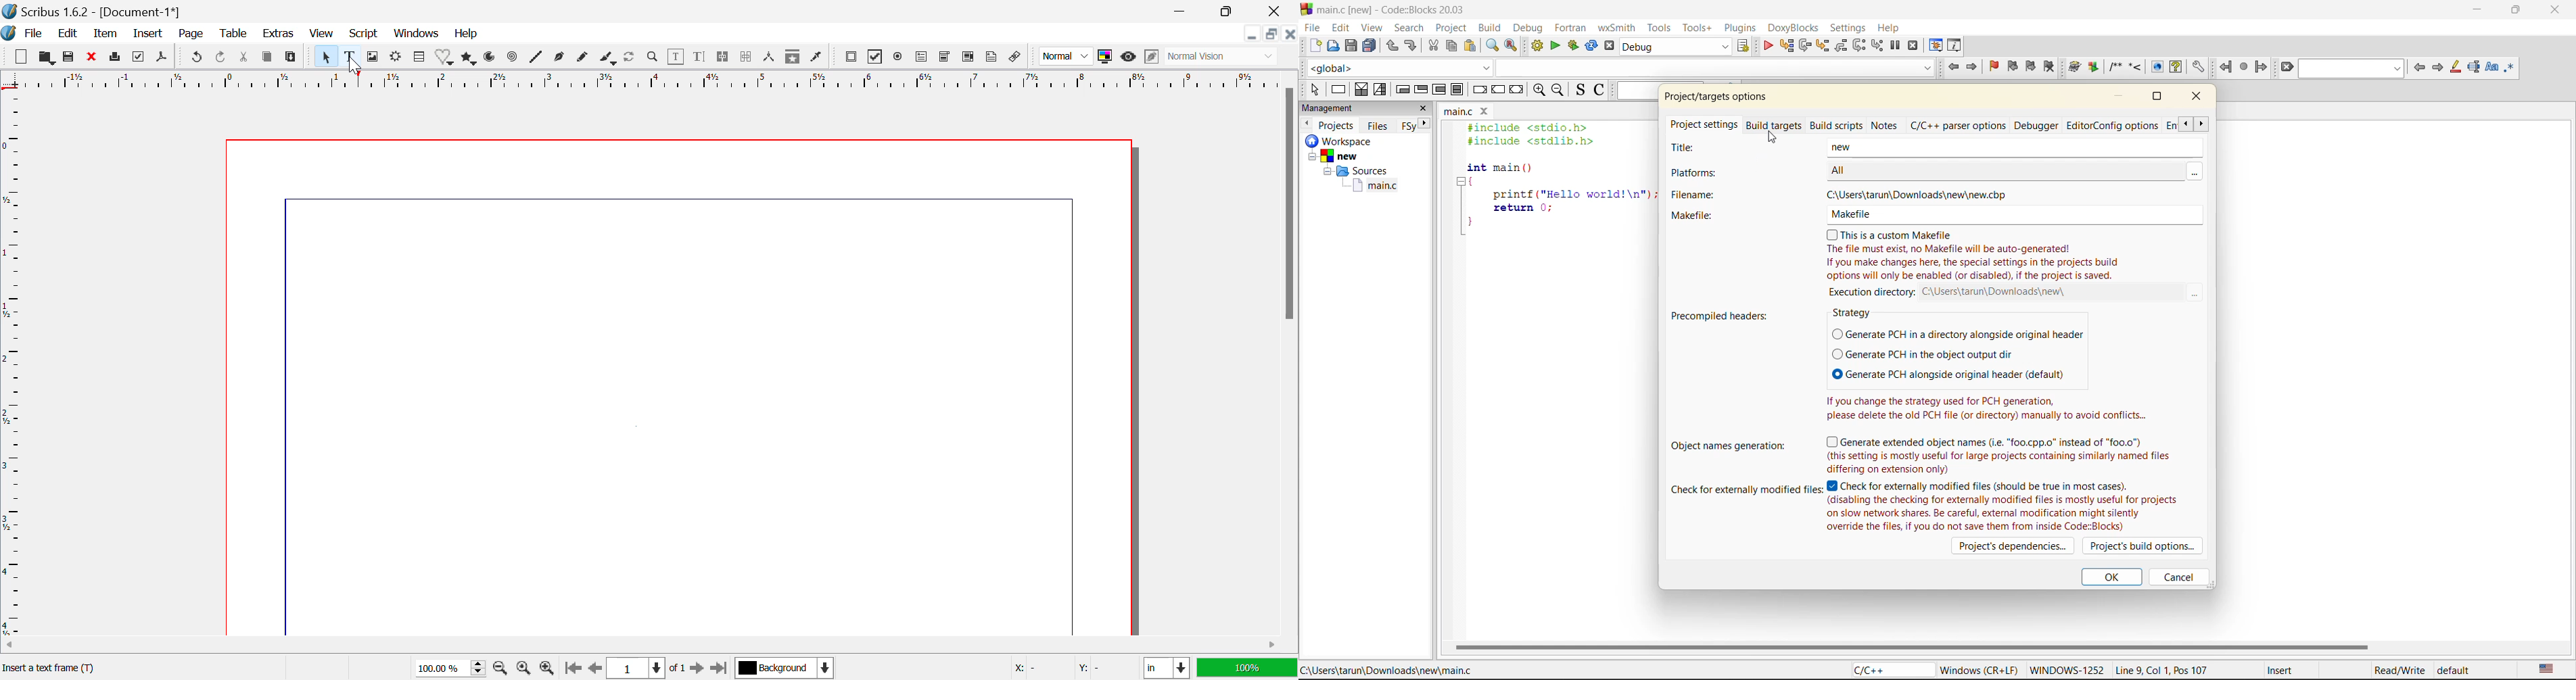 This screenshot has width=2576, height=700. I want to click on First Page, so click(572, 668).